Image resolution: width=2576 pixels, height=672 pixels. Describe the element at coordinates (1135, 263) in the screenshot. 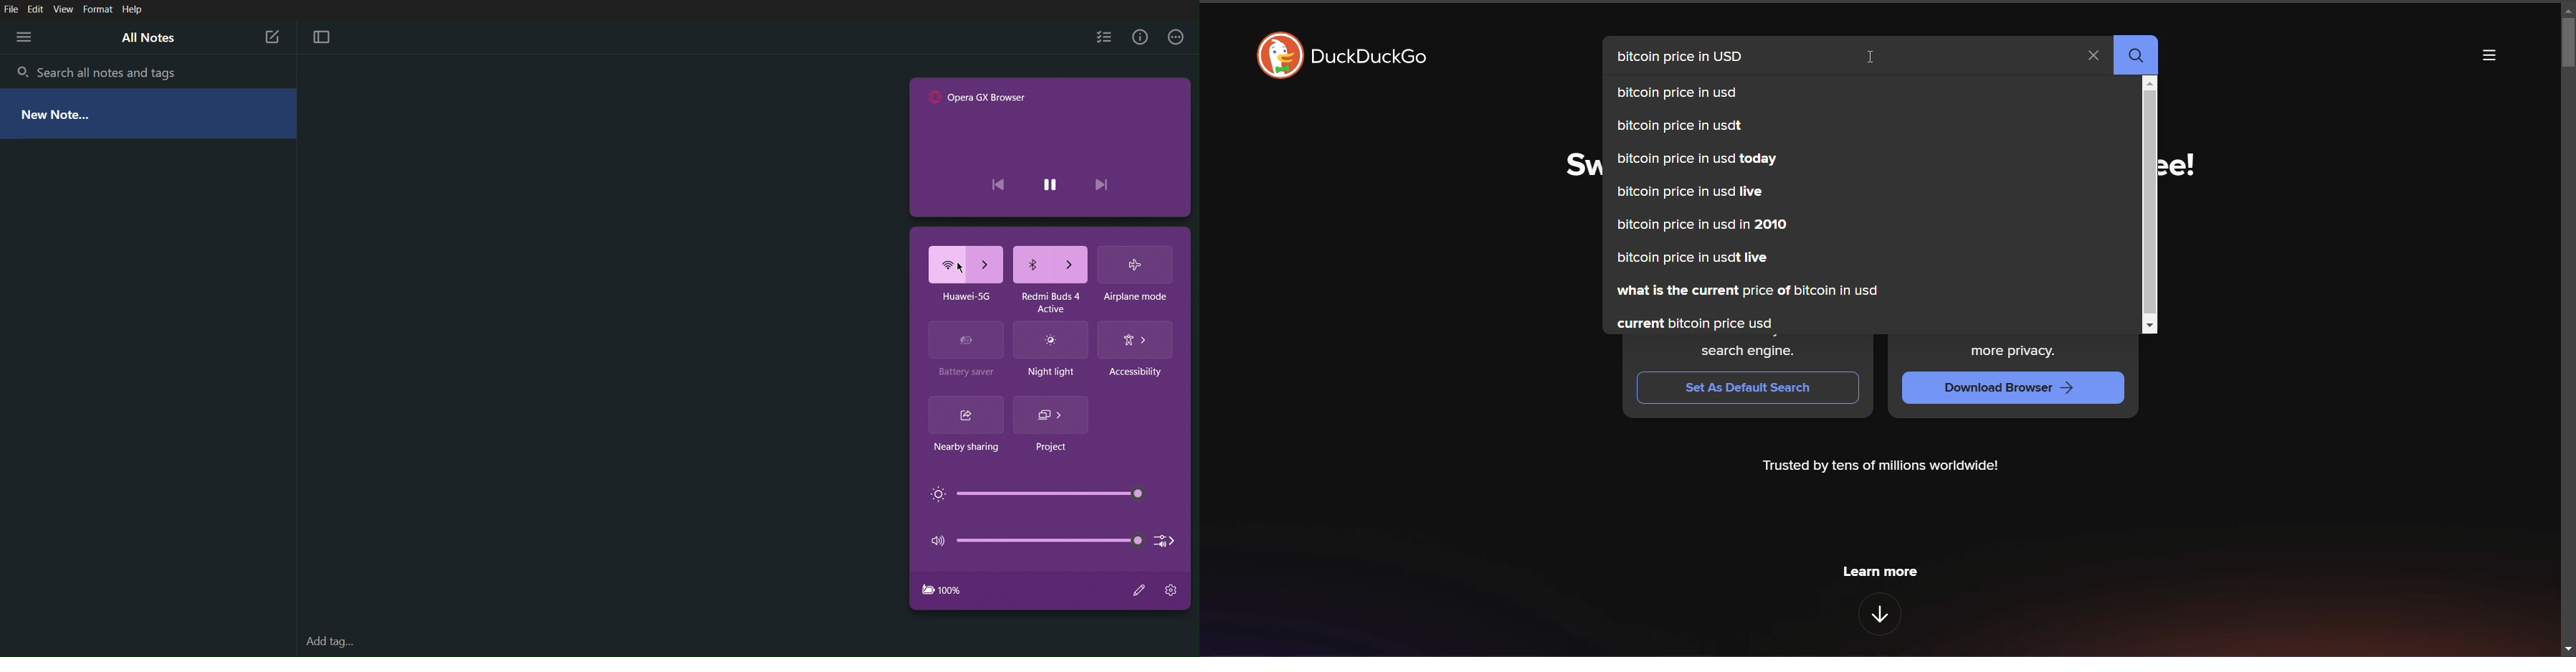

I see `Airplane Mode` at that location.